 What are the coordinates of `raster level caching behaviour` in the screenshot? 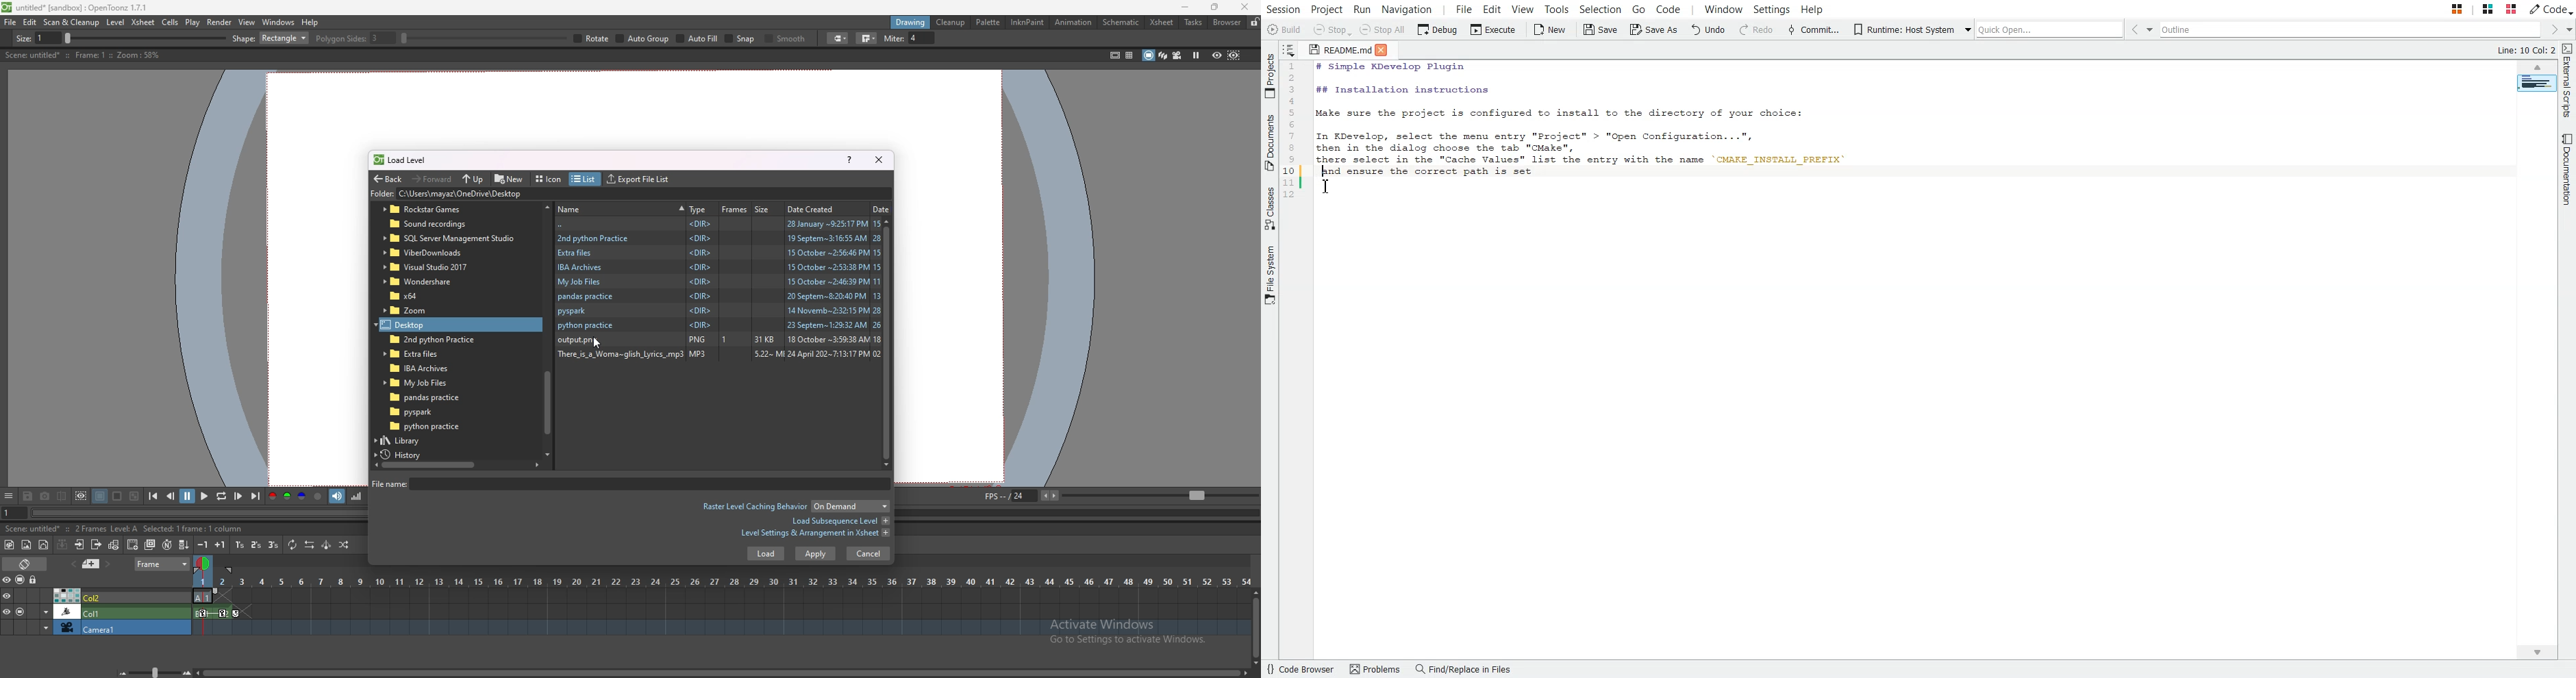 It's located at (795, 508).